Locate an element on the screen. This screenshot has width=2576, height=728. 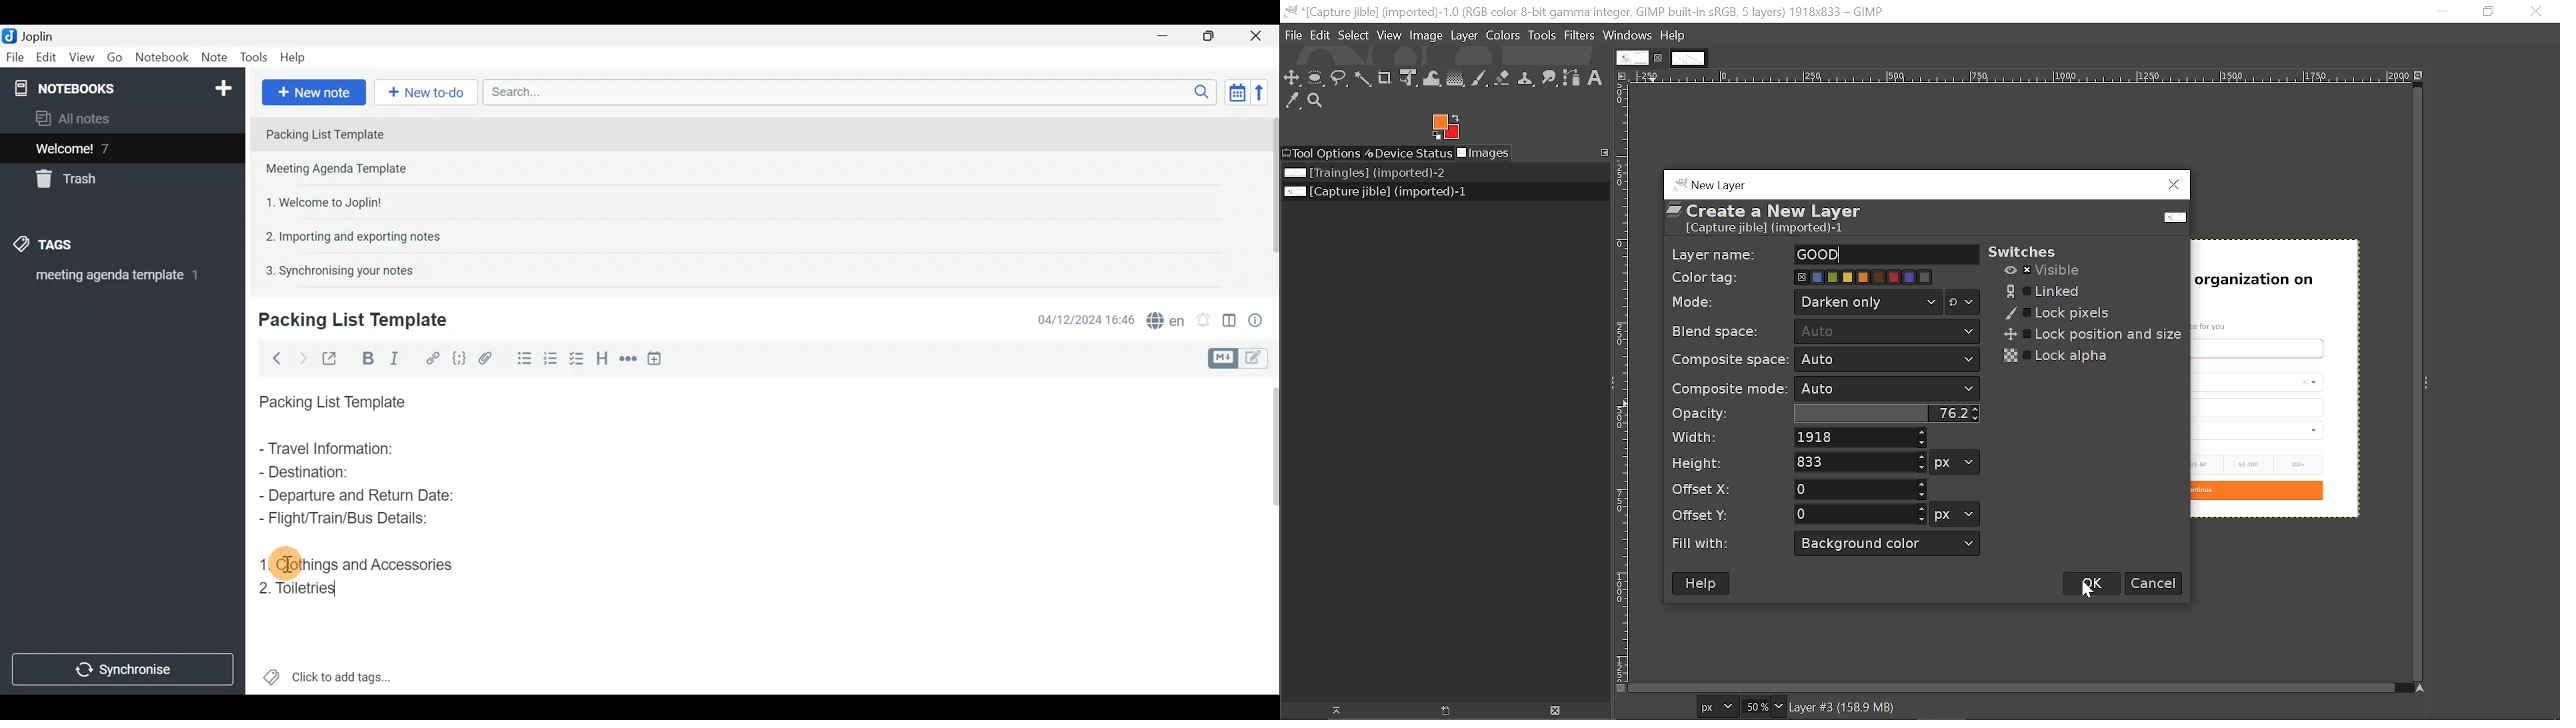
Hyperlink is located at coordinates (430, 357).